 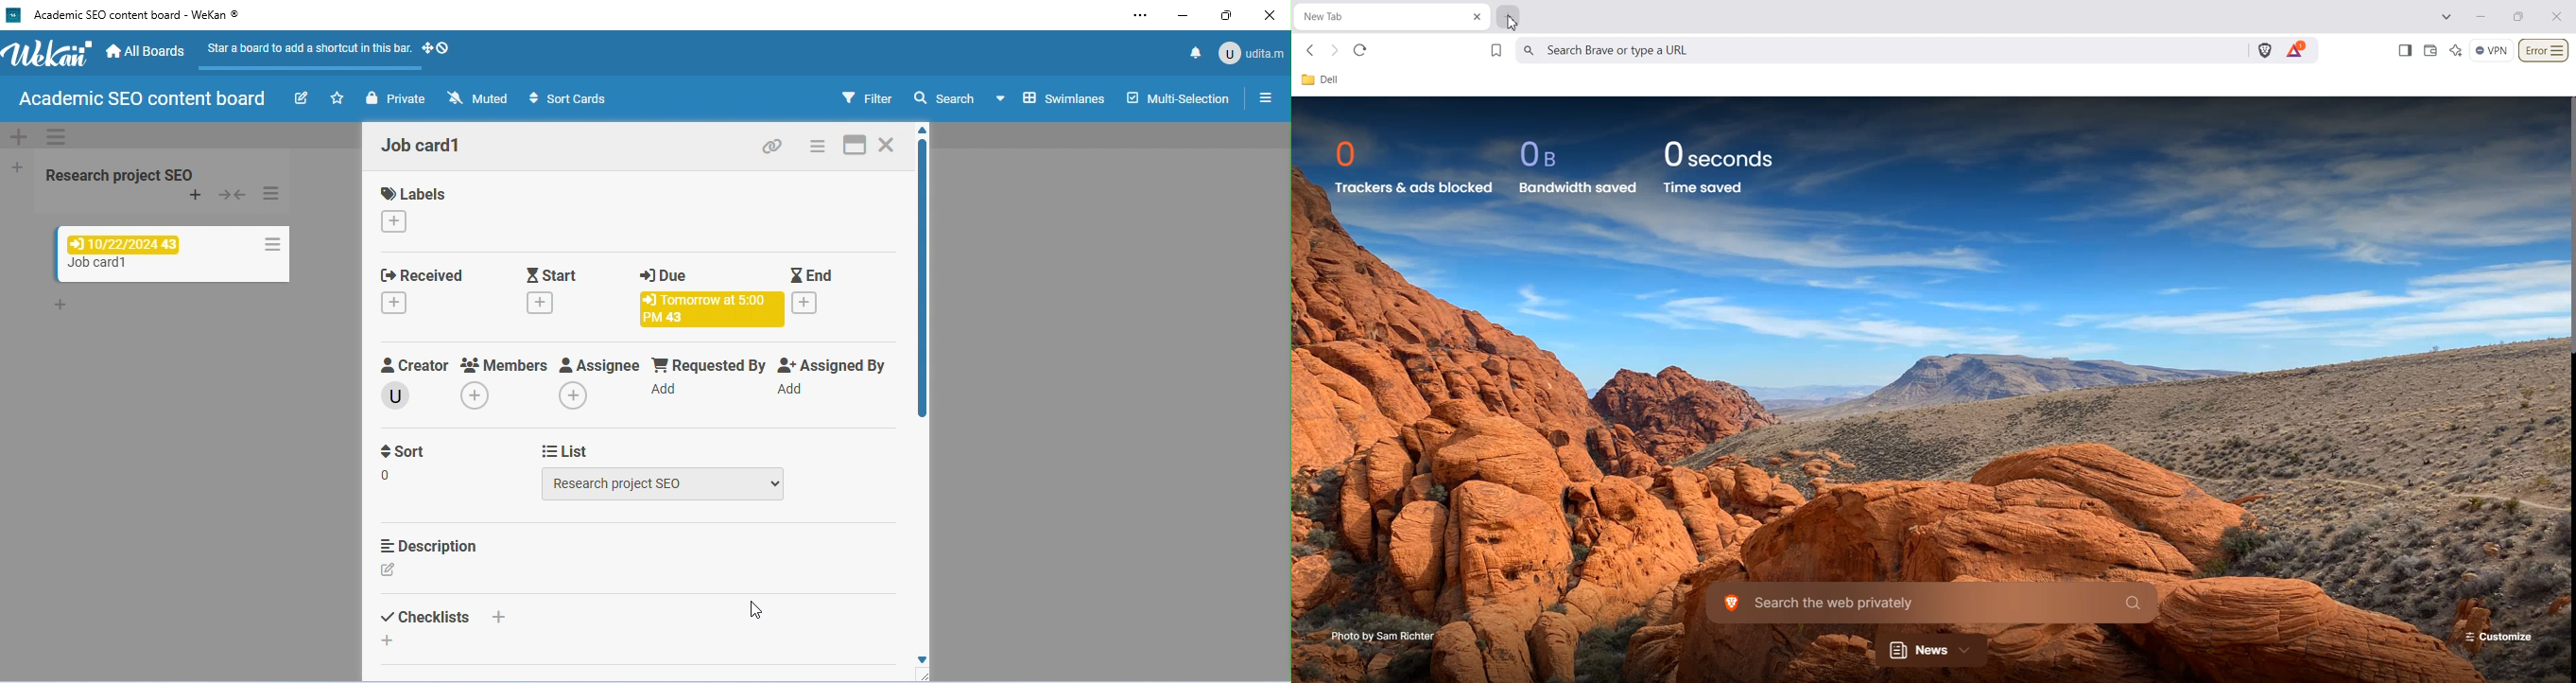 I want to click on Bookmark, so click(x=1497, y=50).